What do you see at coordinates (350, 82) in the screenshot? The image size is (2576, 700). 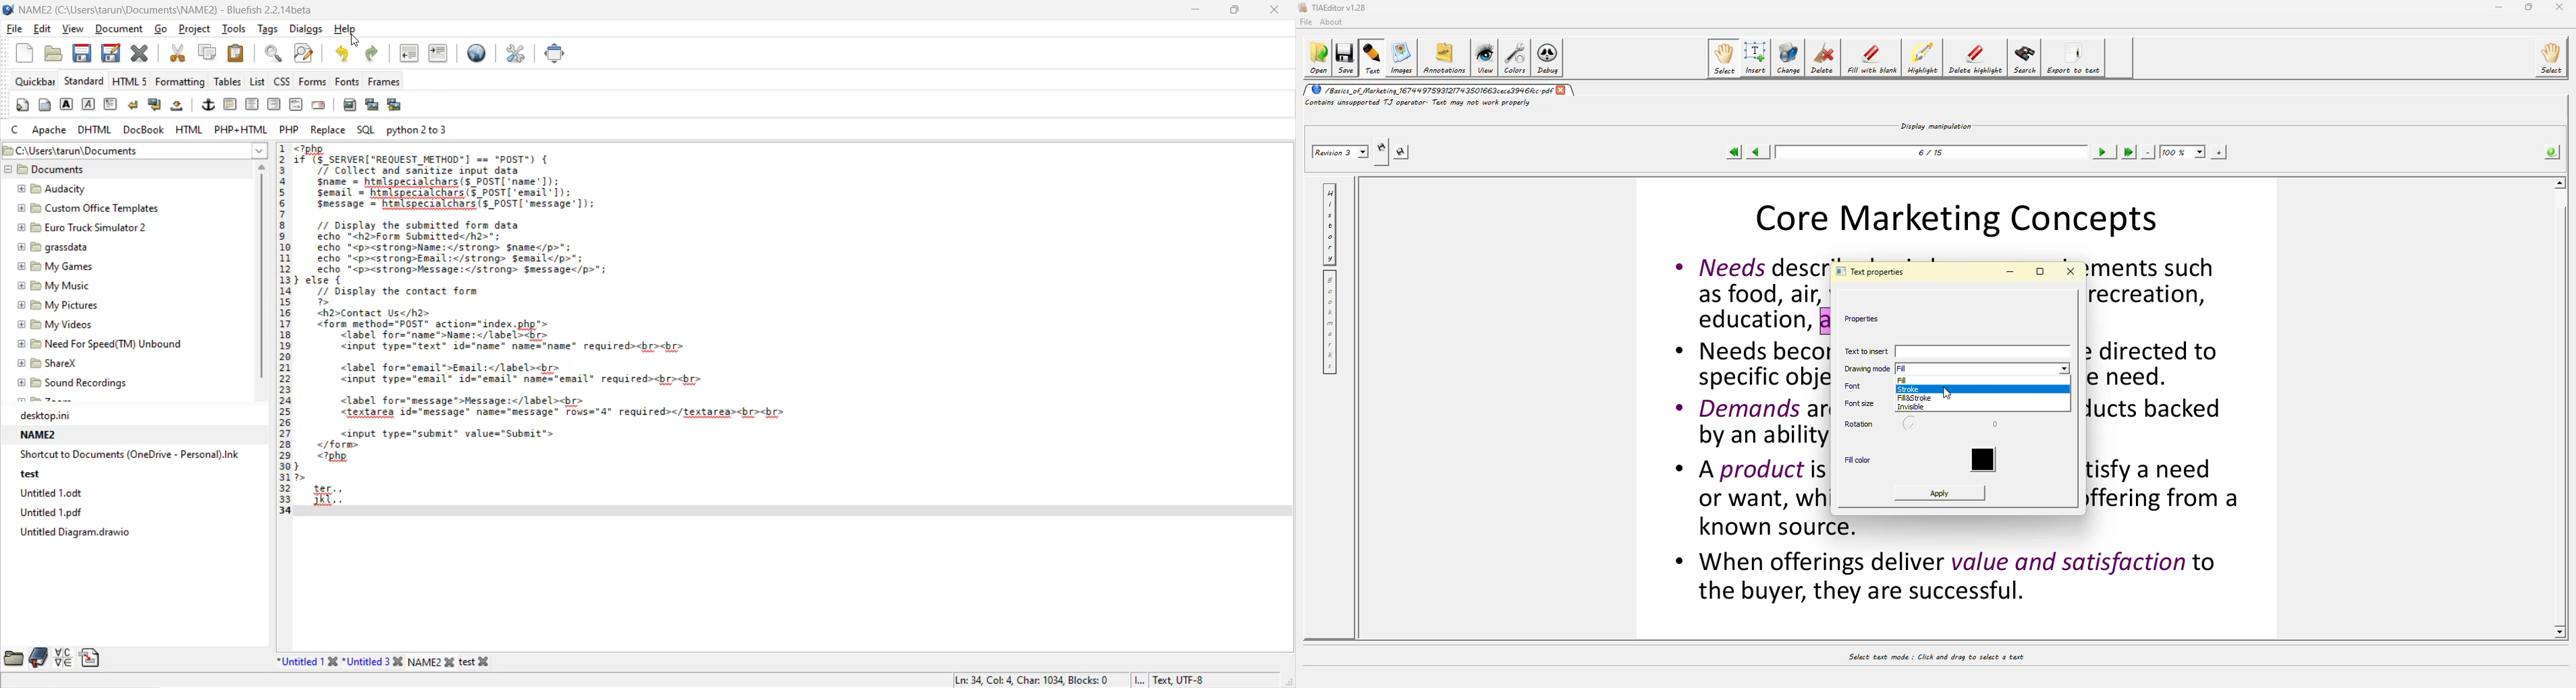 I see `fonts` at bounding box center [350, 82].